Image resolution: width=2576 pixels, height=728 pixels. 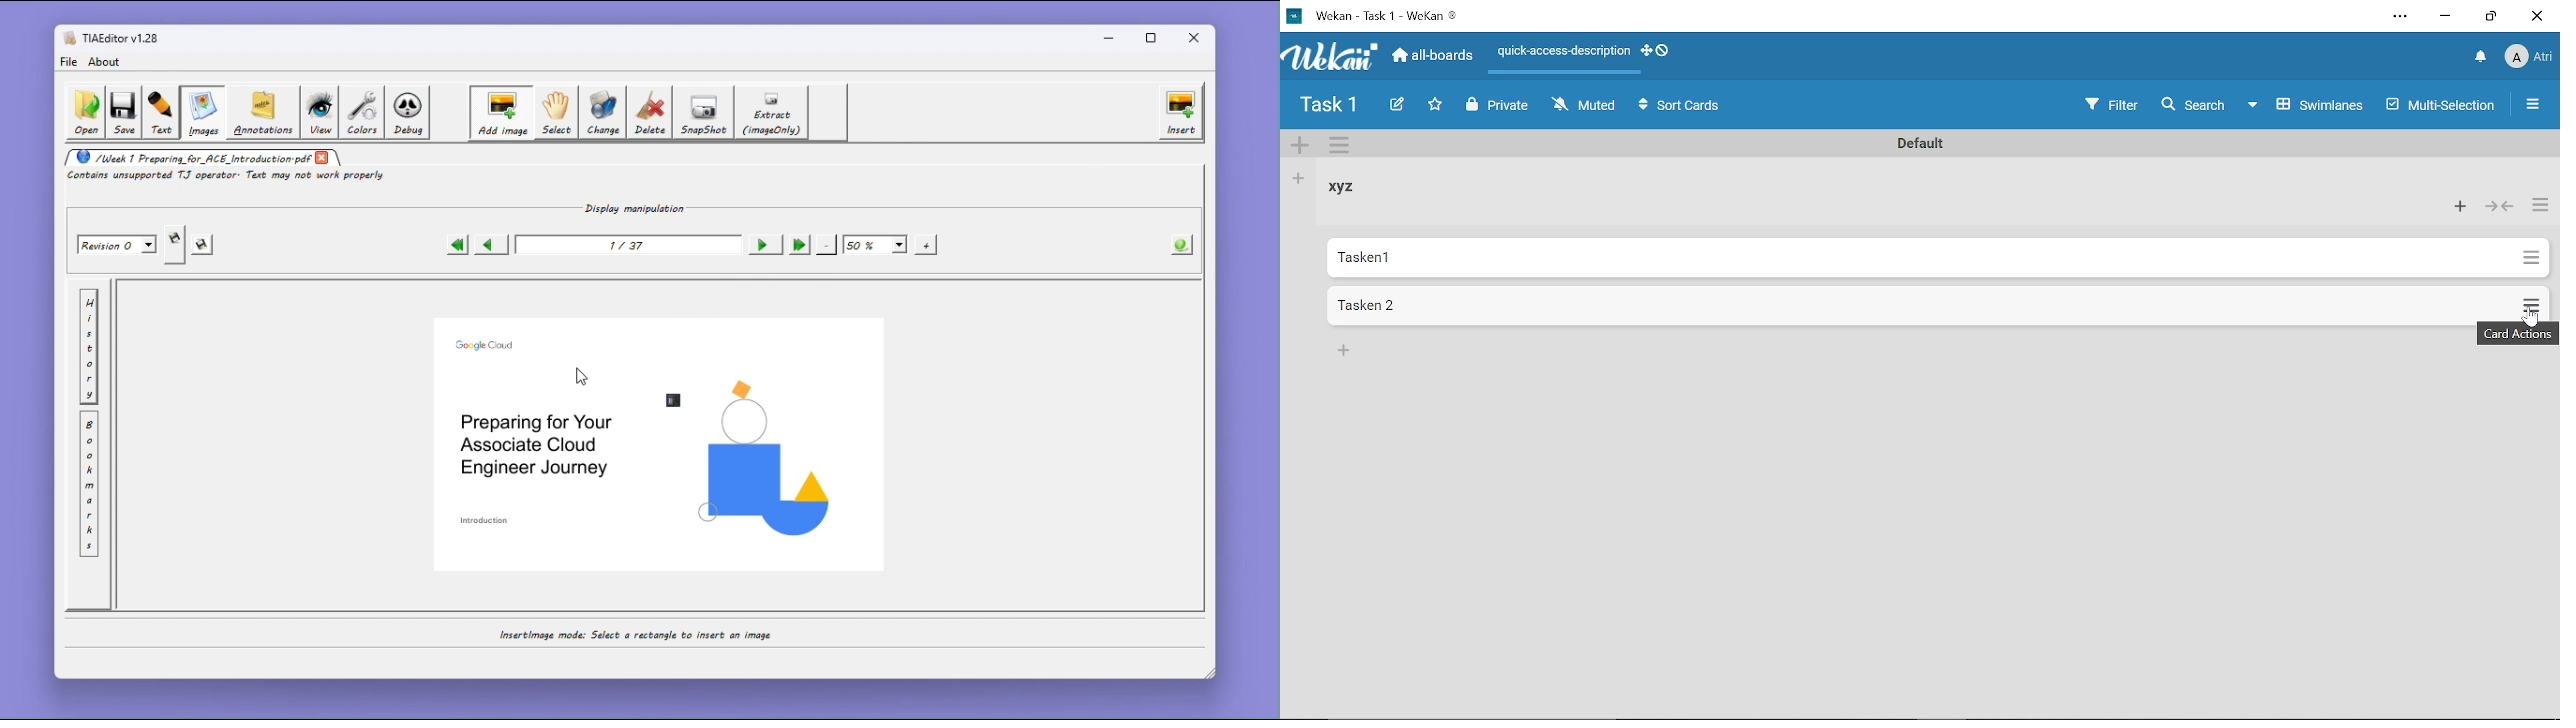 I want to click on Swimlanes, so click(x=2306, y=106).